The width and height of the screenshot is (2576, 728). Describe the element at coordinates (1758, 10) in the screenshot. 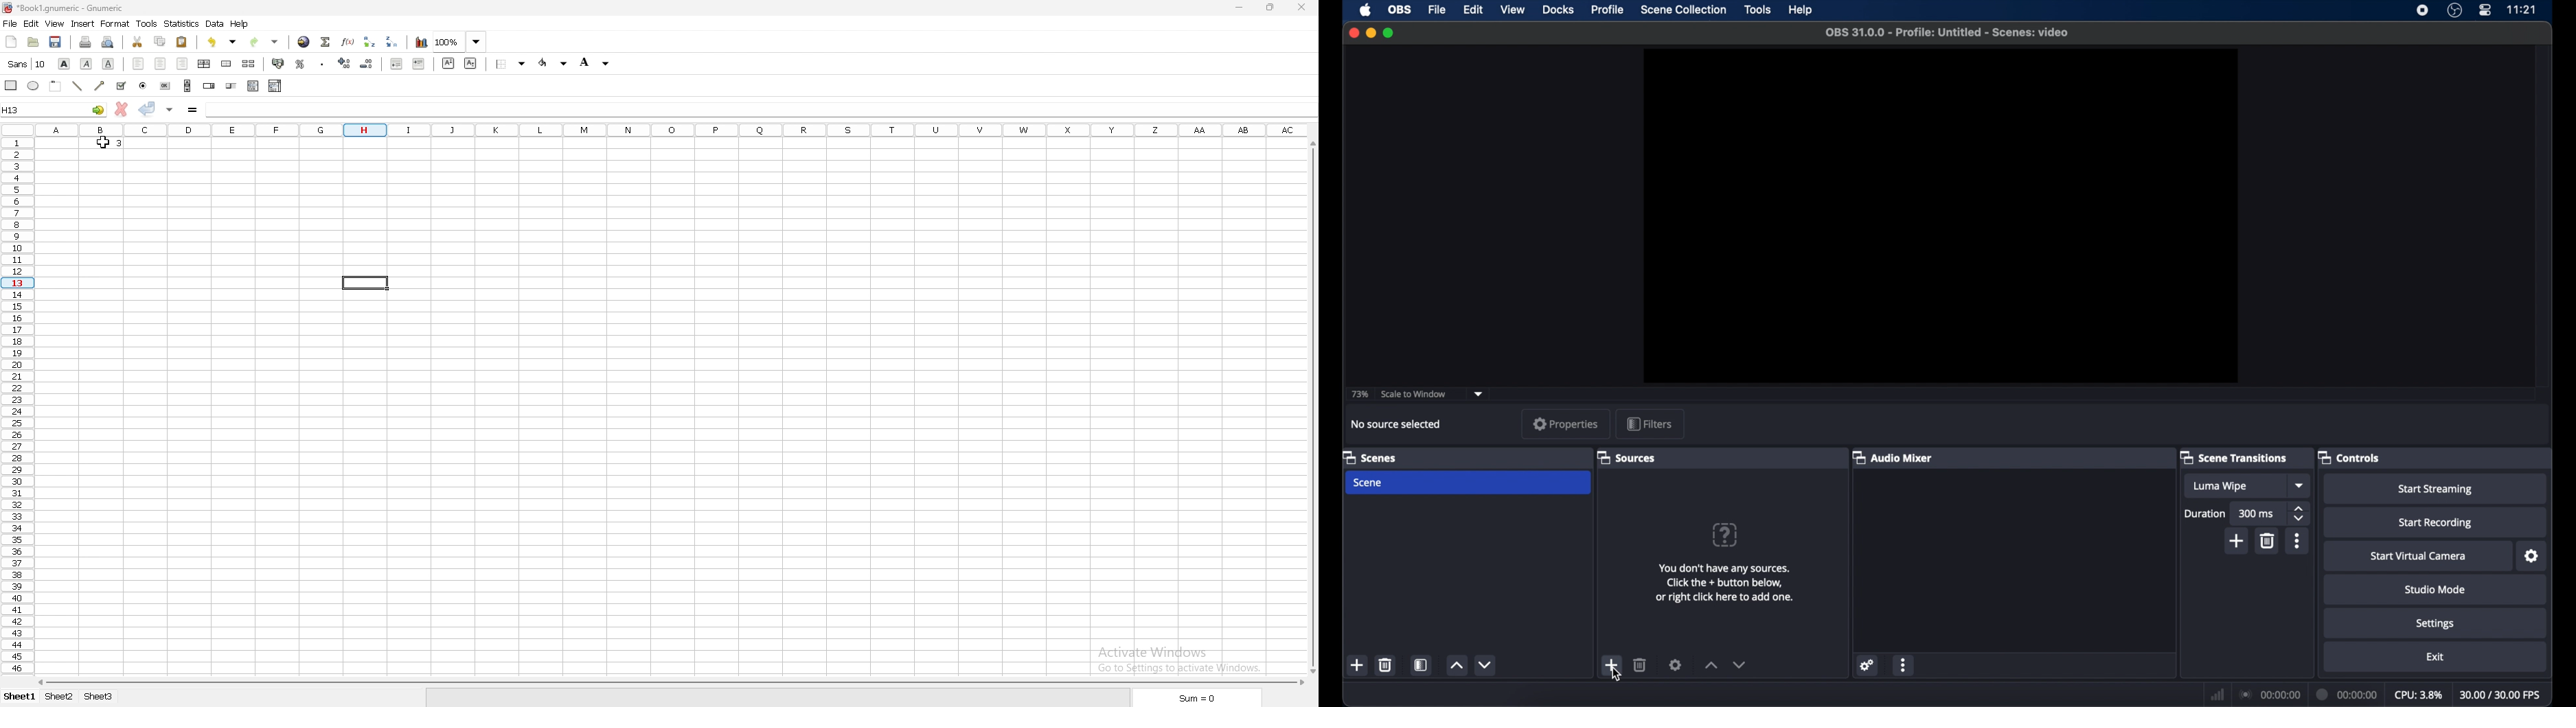

I see `tools` at that location.